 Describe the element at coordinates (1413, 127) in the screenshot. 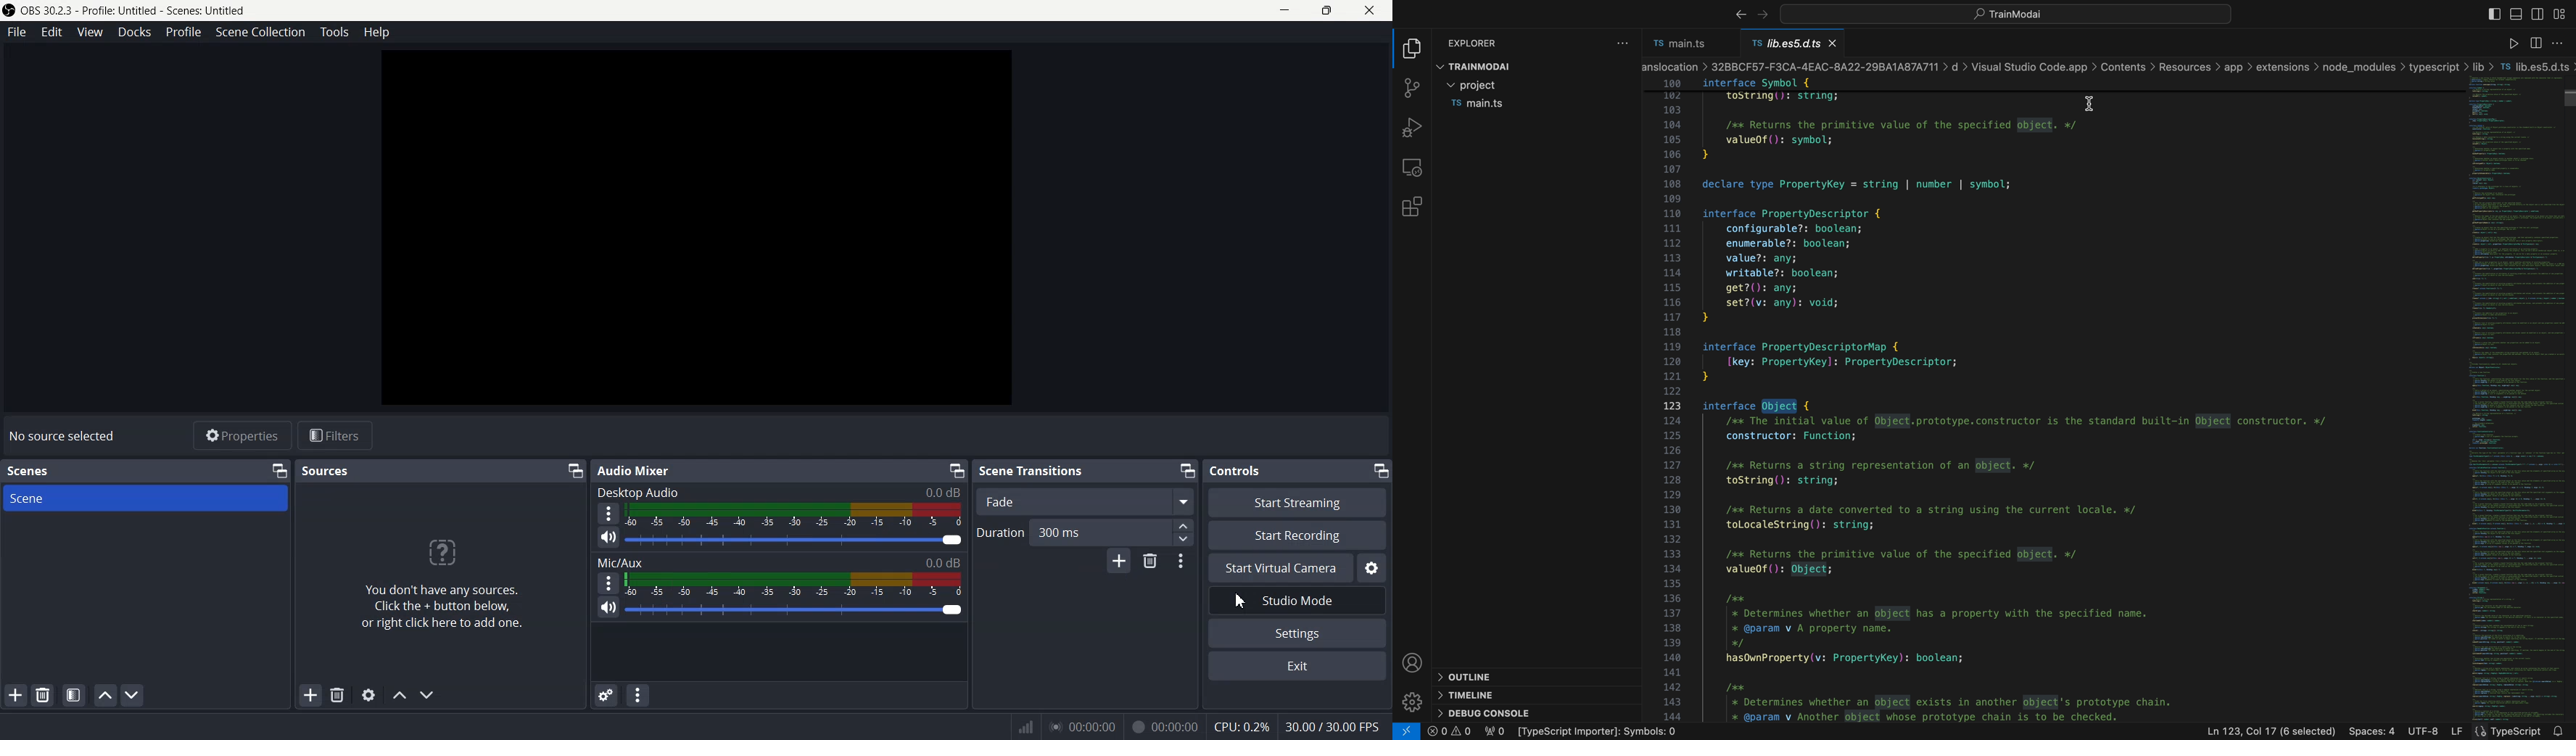

I see `debug` at that location.